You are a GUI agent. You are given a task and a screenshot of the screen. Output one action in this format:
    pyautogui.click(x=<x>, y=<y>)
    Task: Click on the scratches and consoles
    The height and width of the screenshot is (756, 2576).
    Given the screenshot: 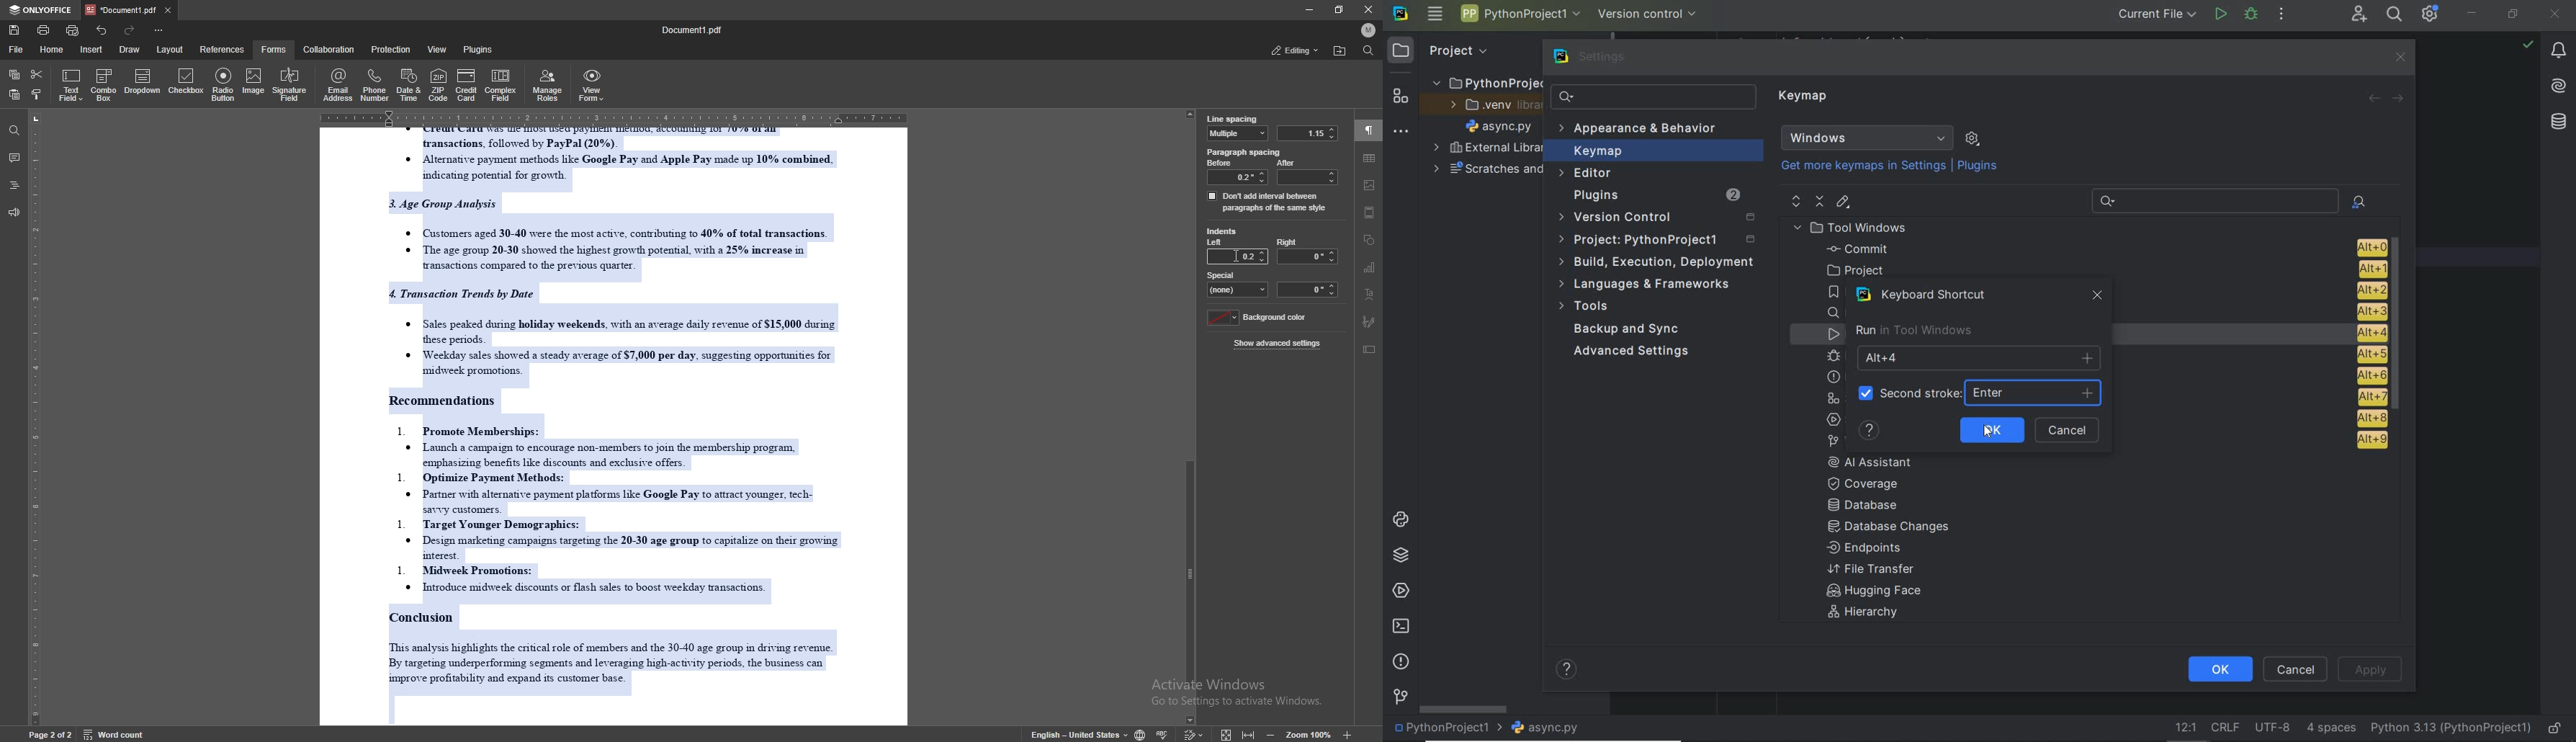 What is the action you would take?
    pyautogui.click(x=1487, y=170)
    